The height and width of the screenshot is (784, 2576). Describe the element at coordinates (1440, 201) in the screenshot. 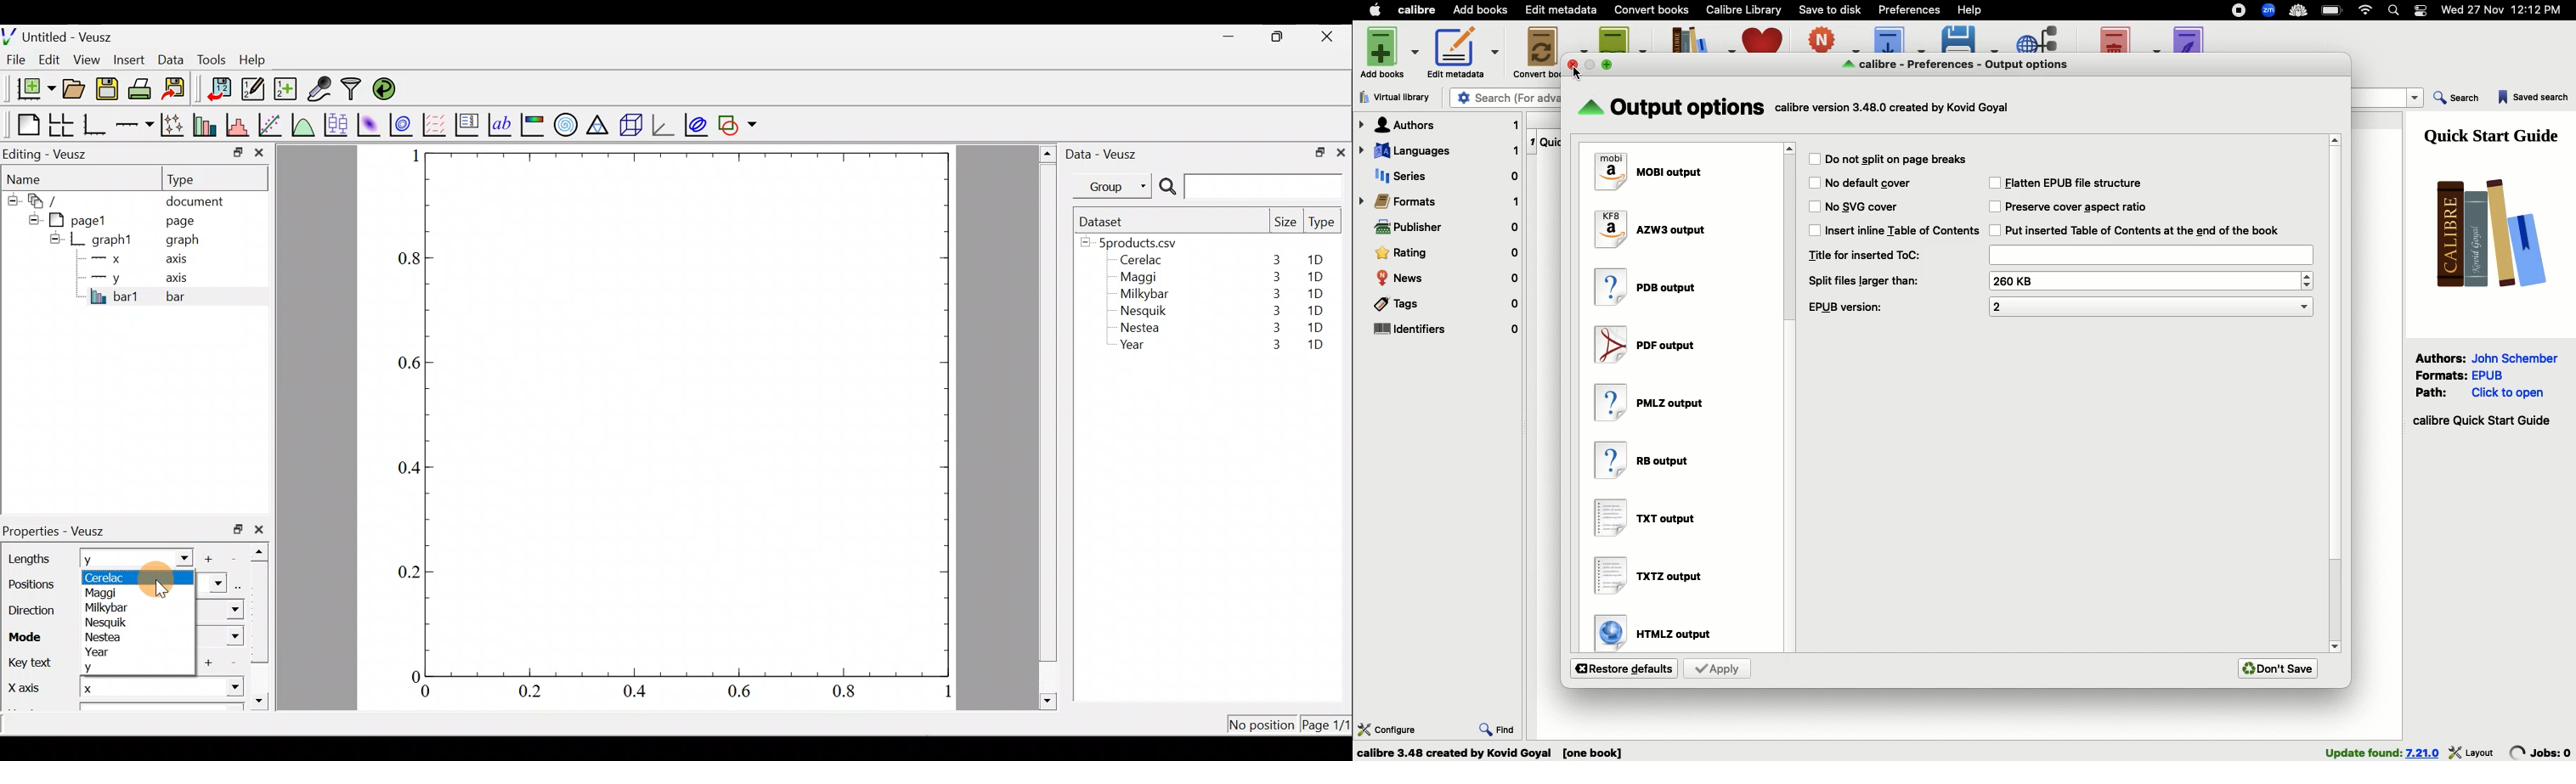

I see `Formats` at that location.